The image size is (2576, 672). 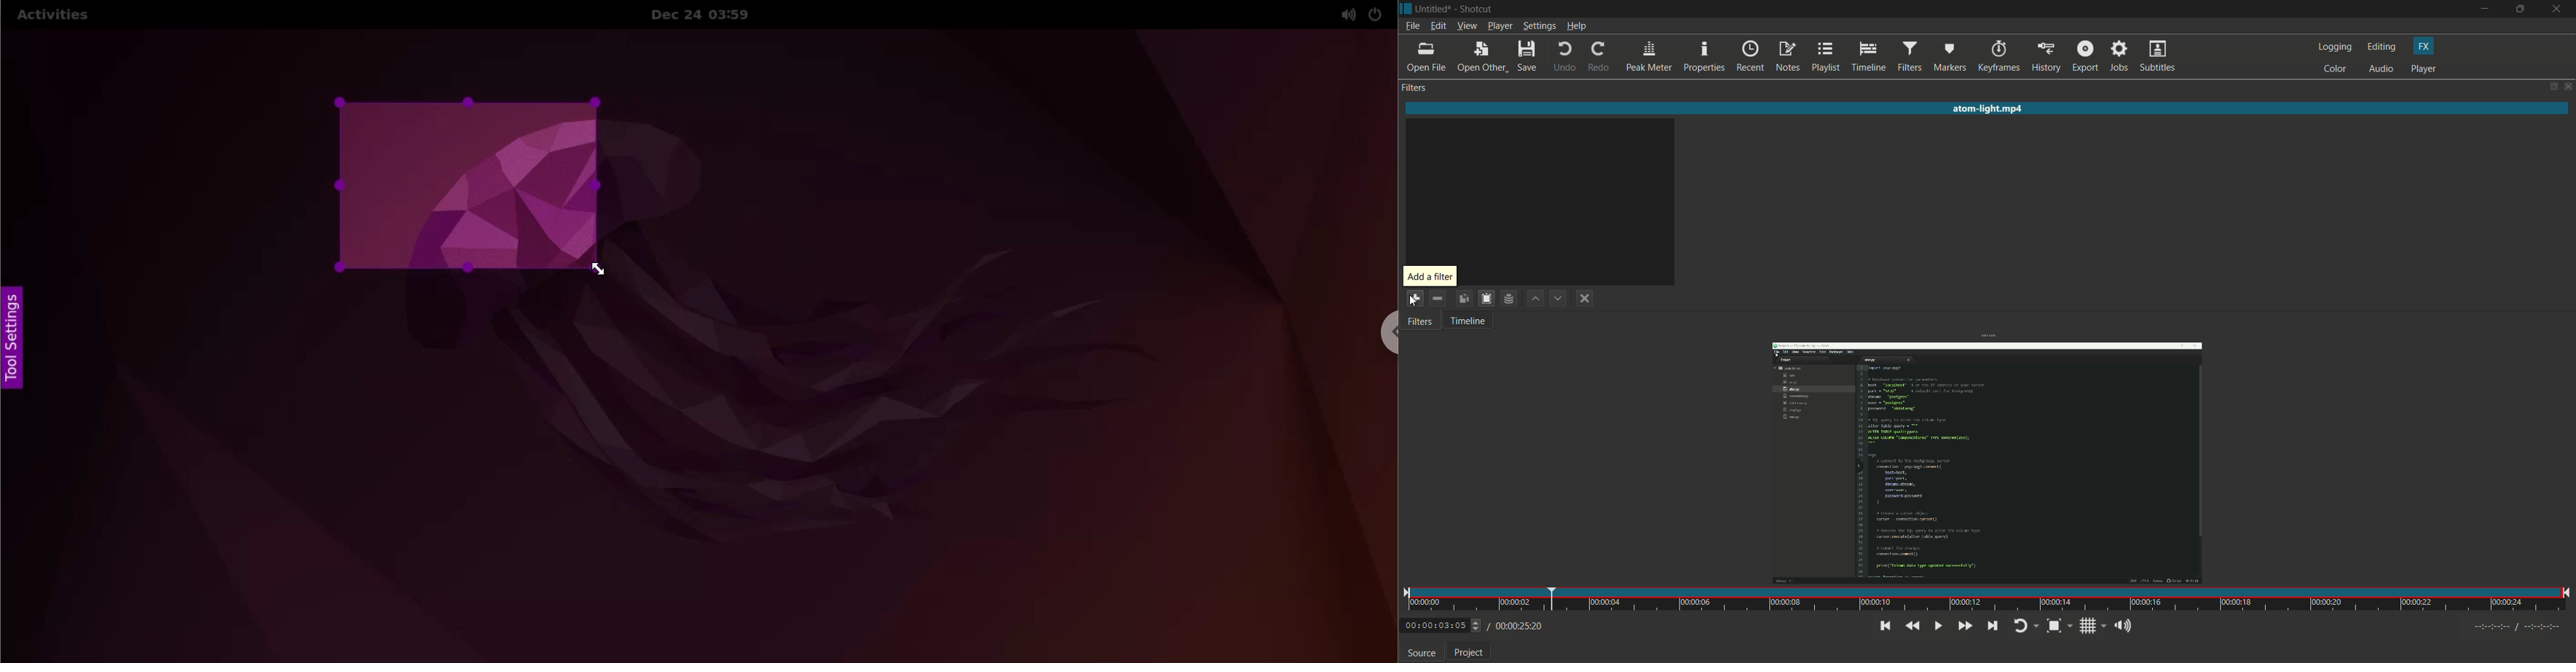 What do you see at coordinates (2569, 87) in the screenshot?
I see `close panel` at bounding box center [2569, 87].